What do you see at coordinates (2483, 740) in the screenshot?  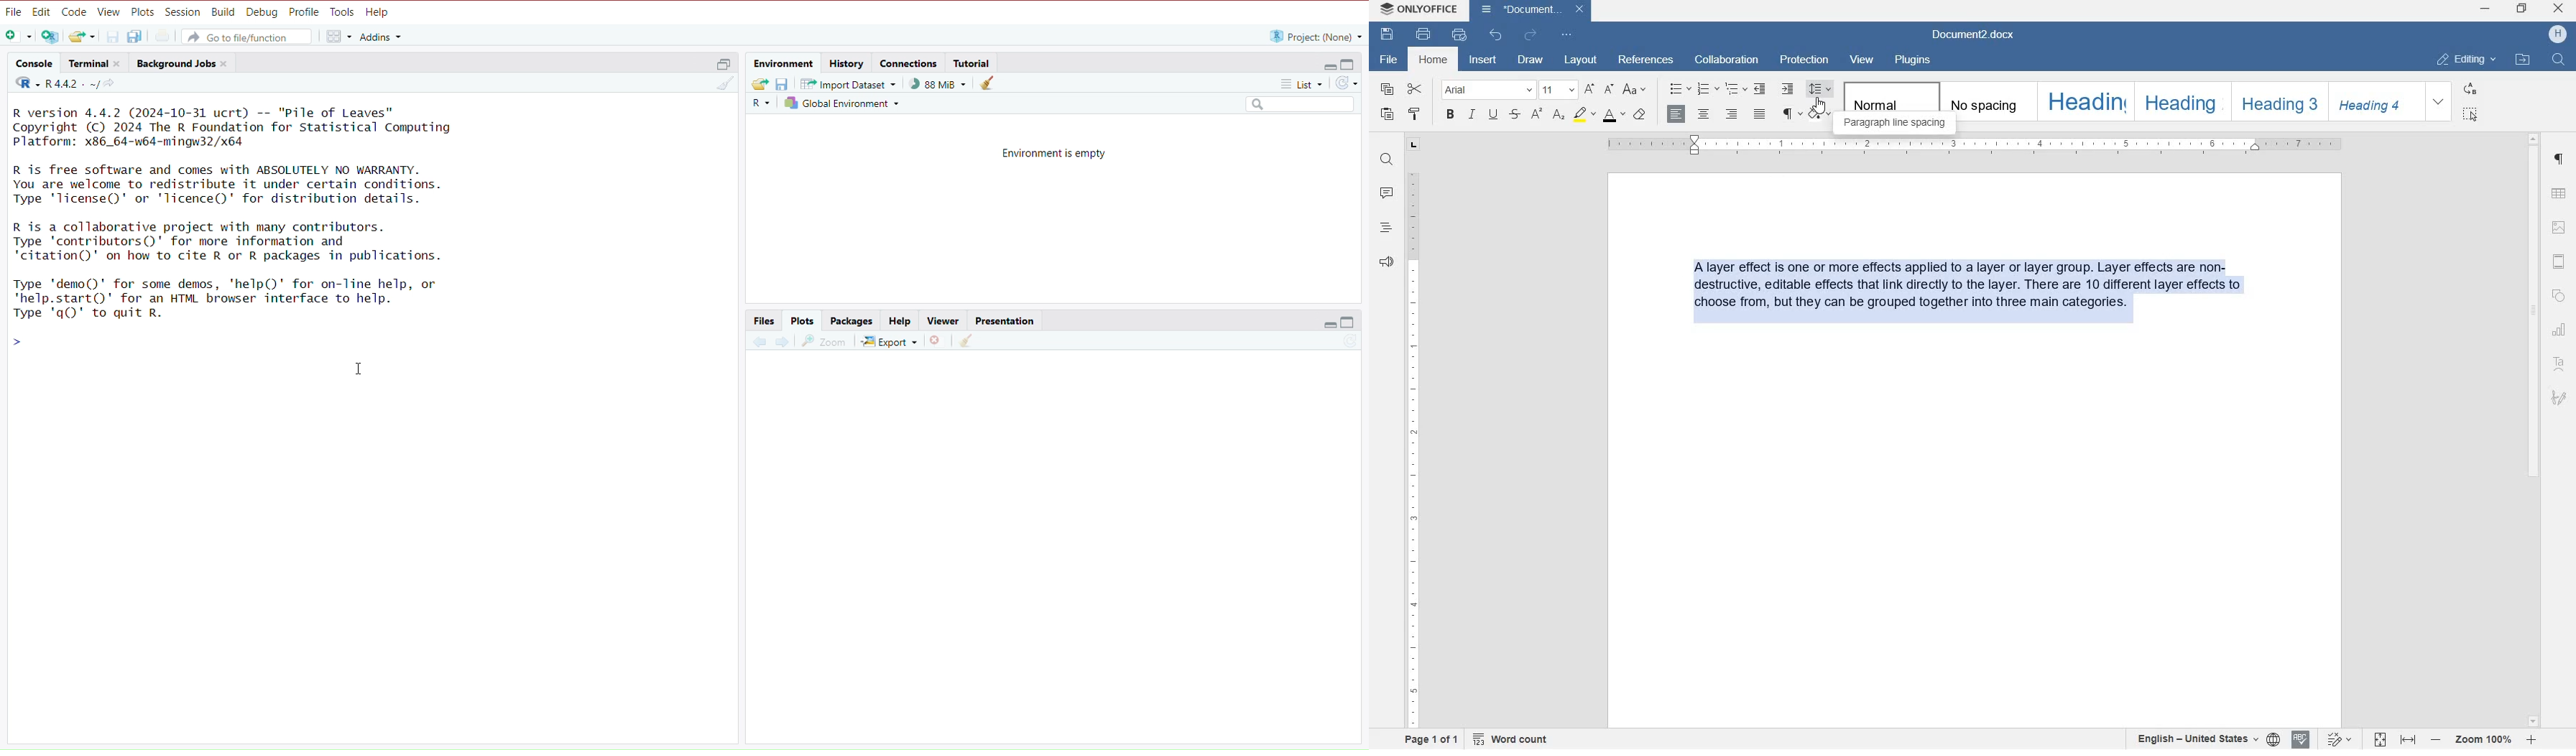 I see `zoom in or zoom out` at bounding box center [2483, 740].